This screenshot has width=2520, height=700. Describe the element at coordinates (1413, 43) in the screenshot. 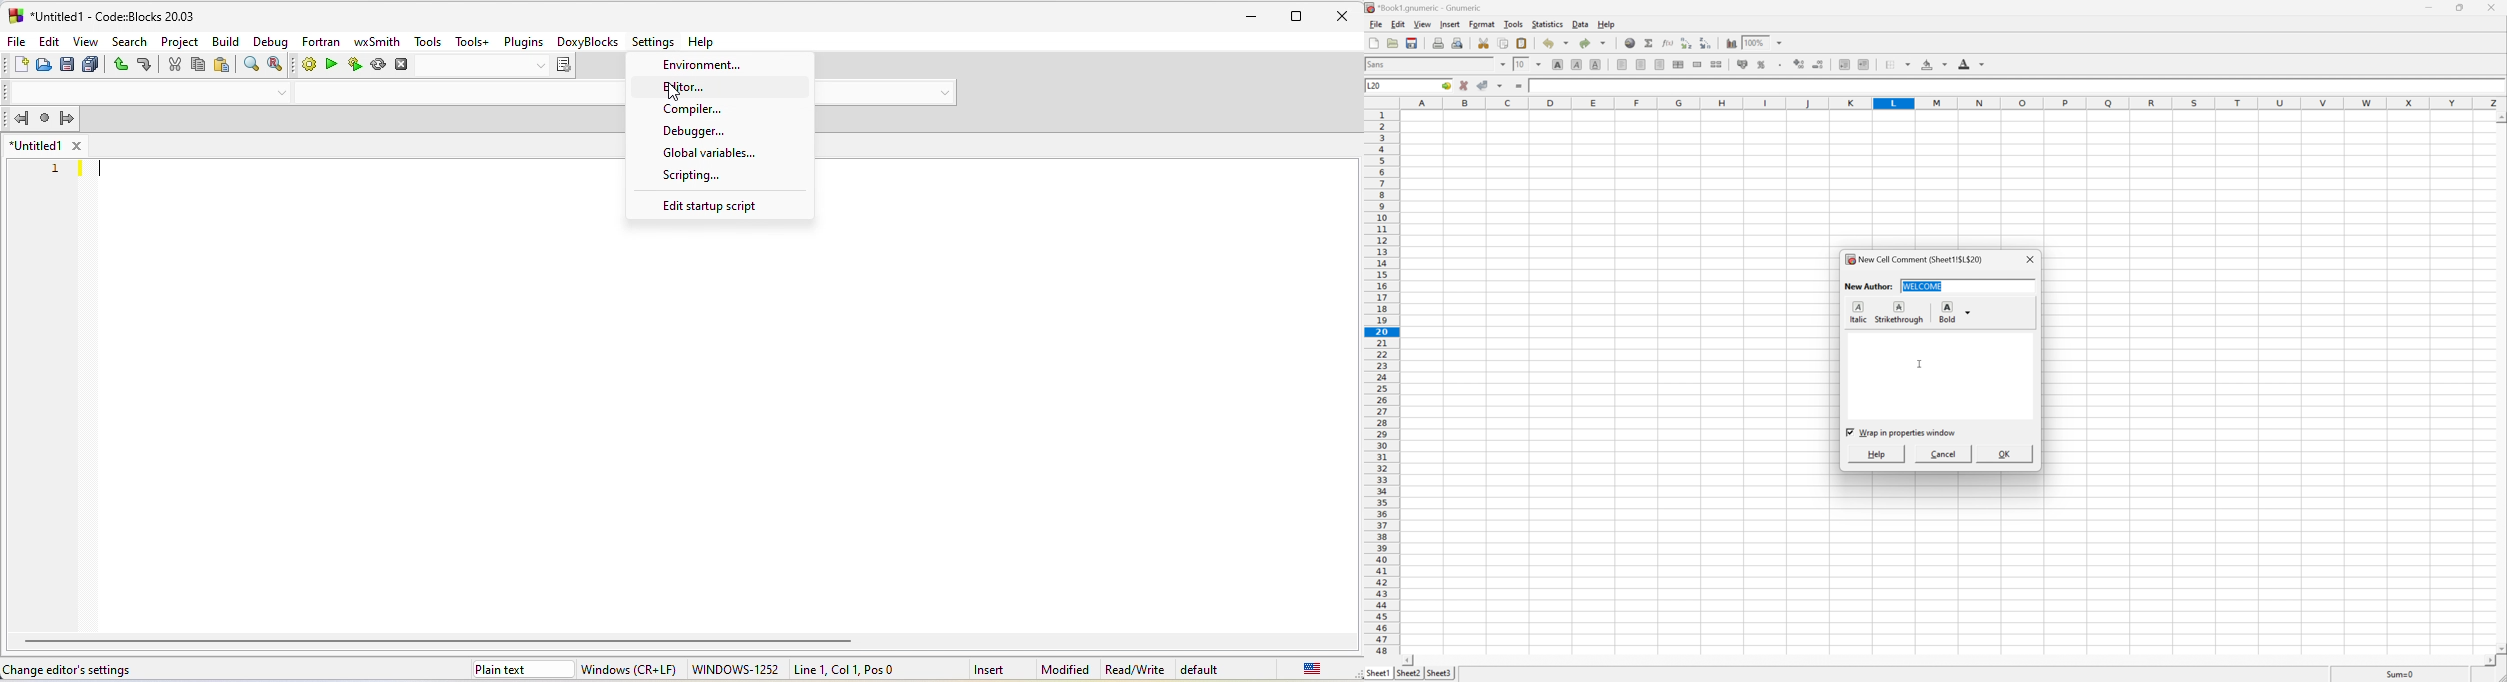

I see `Save current workbook` at that location.